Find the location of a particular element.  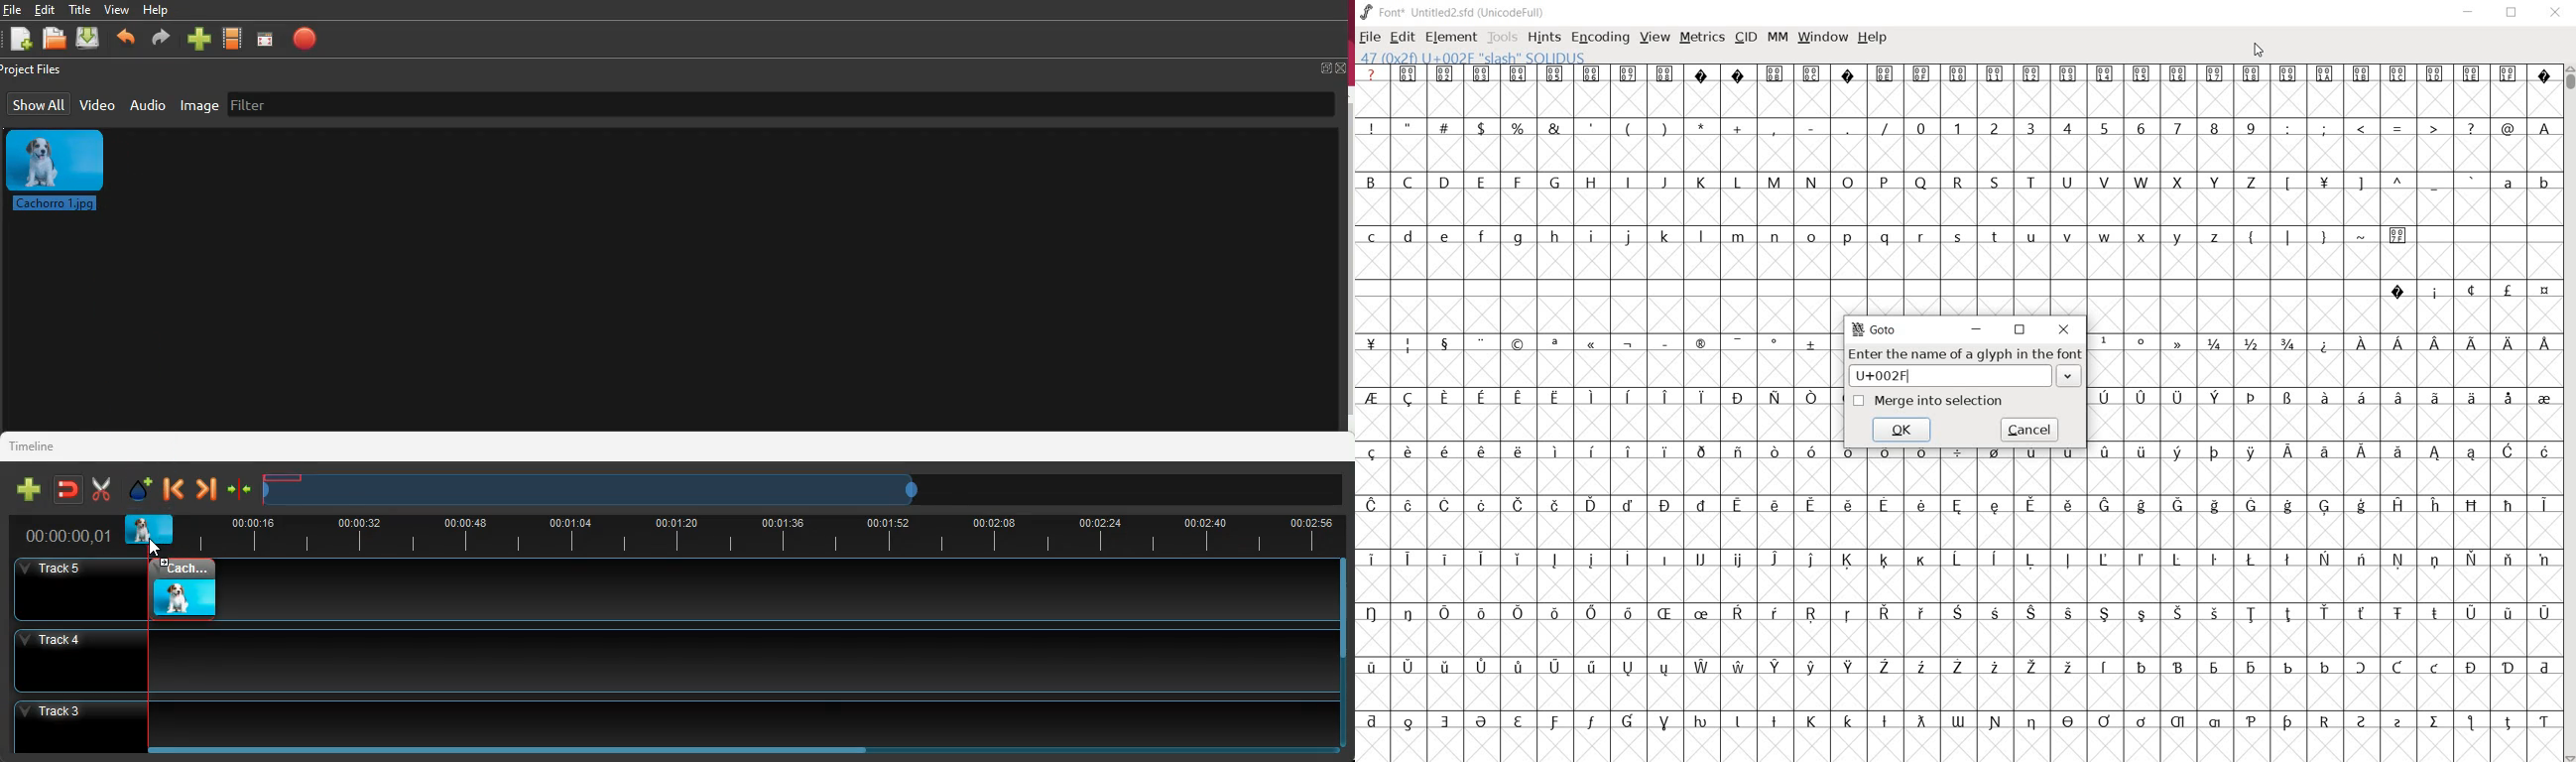

empty cells is located at coordinates (1955, 638).